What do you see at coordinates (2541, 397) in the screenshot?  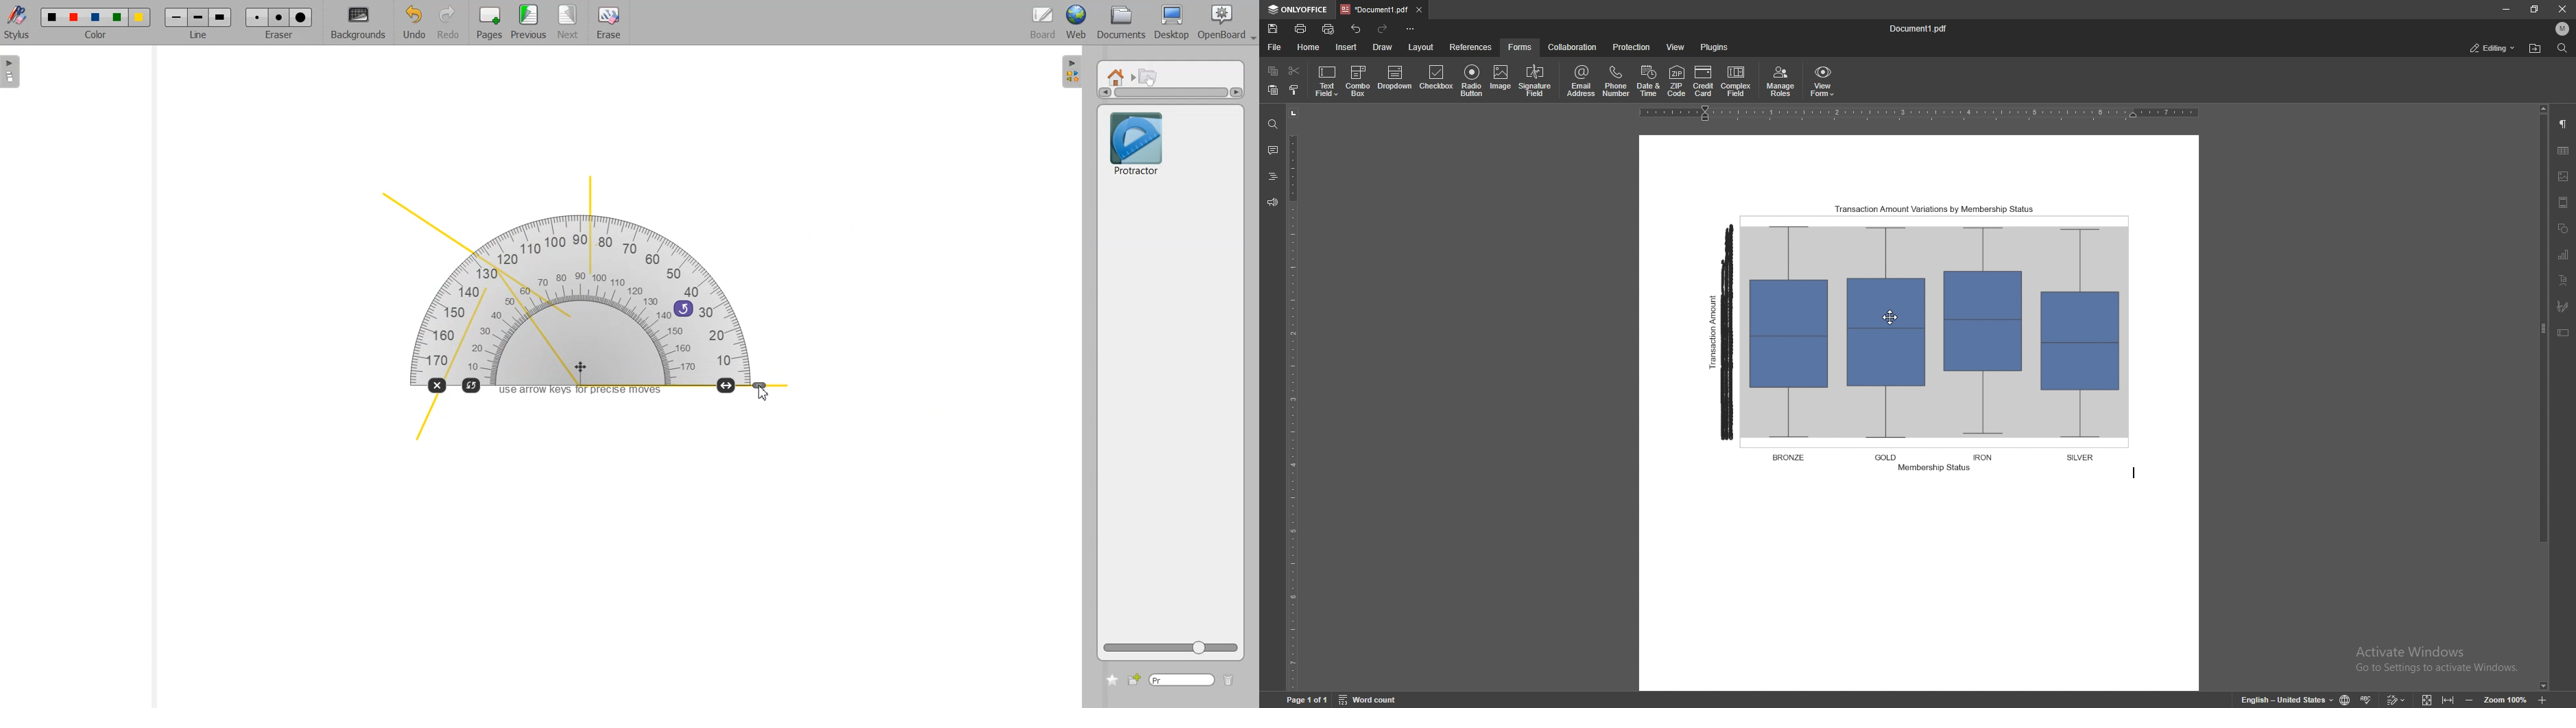 I see `scroll bar` at bounding box center [2541, 397].